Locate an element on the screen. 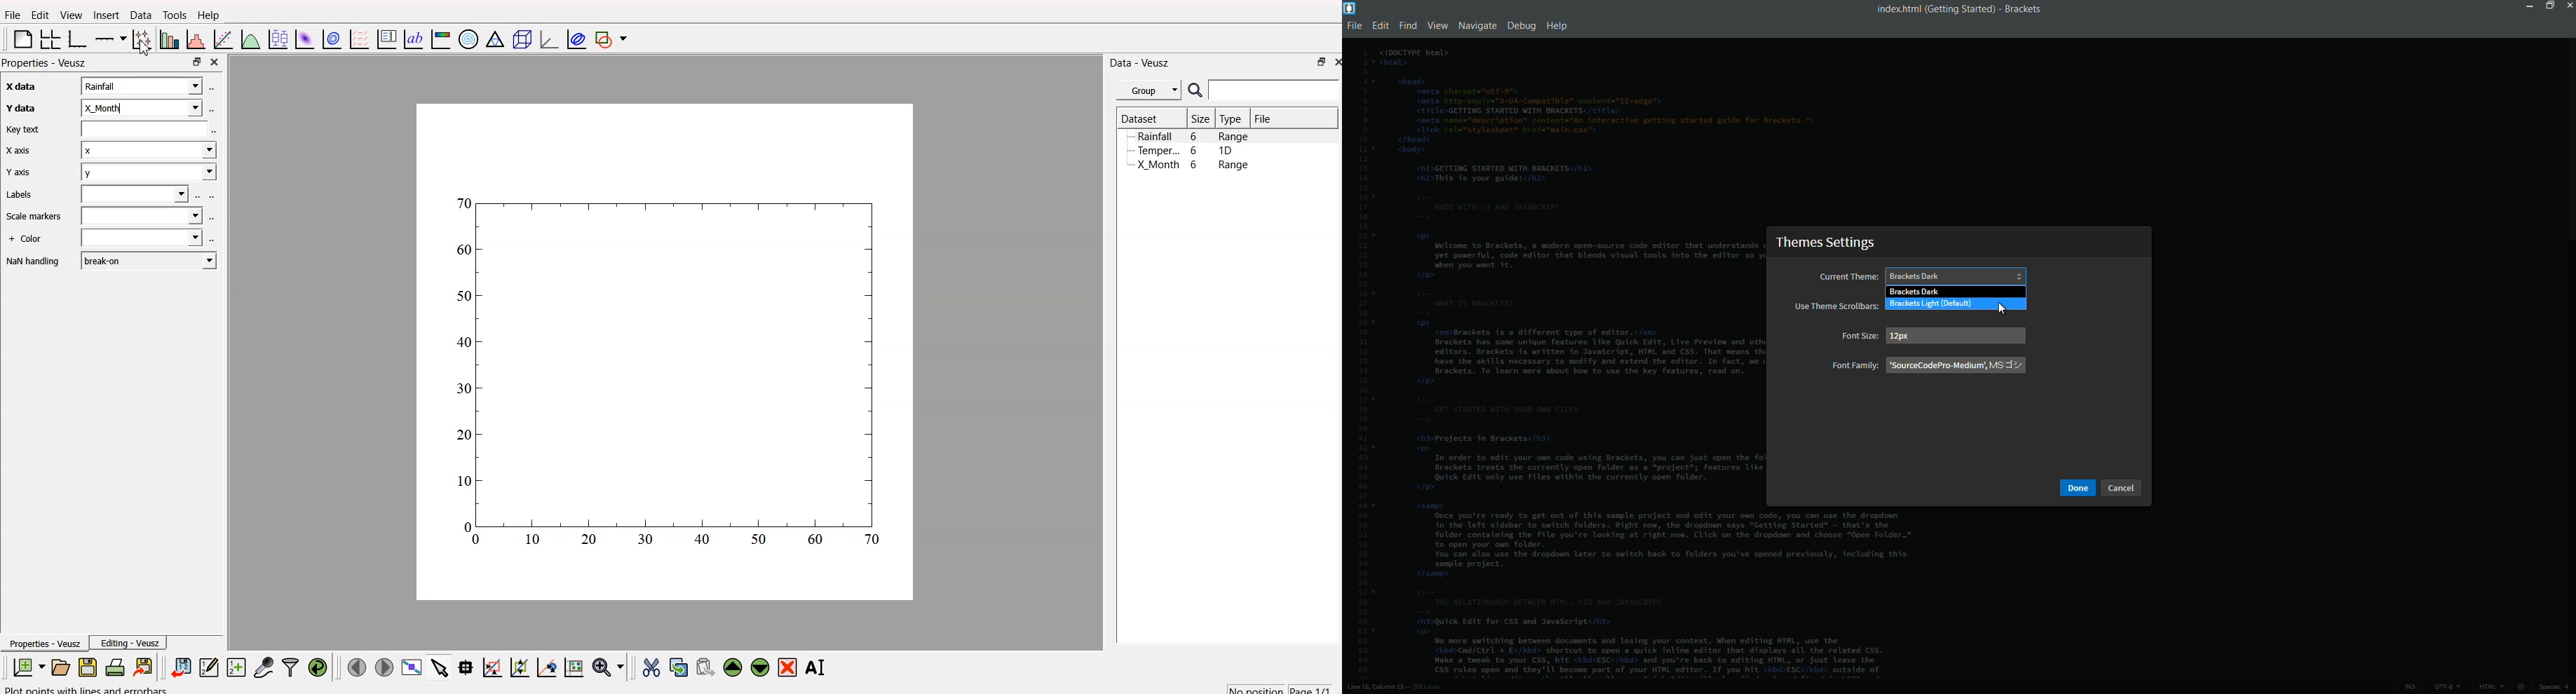 The height and width of the screenshot is (700, 2576). close app is located at coordinates (2568, 5).